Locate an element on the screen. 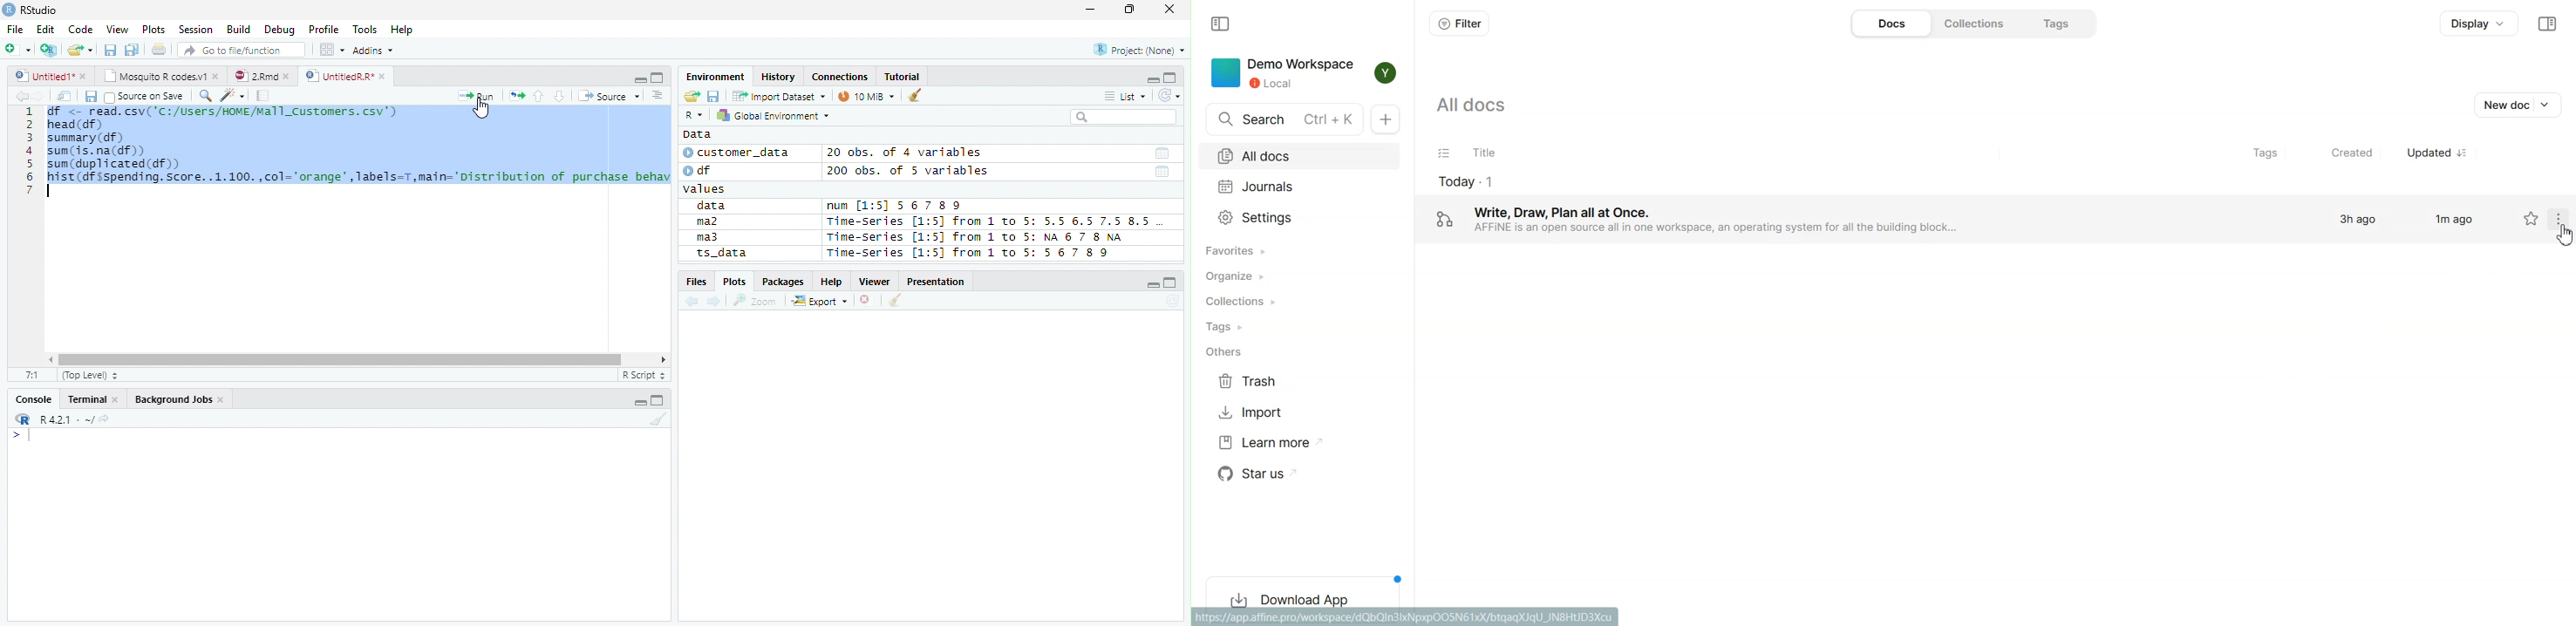 The image size is (2576, 644). Import Dataset is located at coordinates (777, 96).